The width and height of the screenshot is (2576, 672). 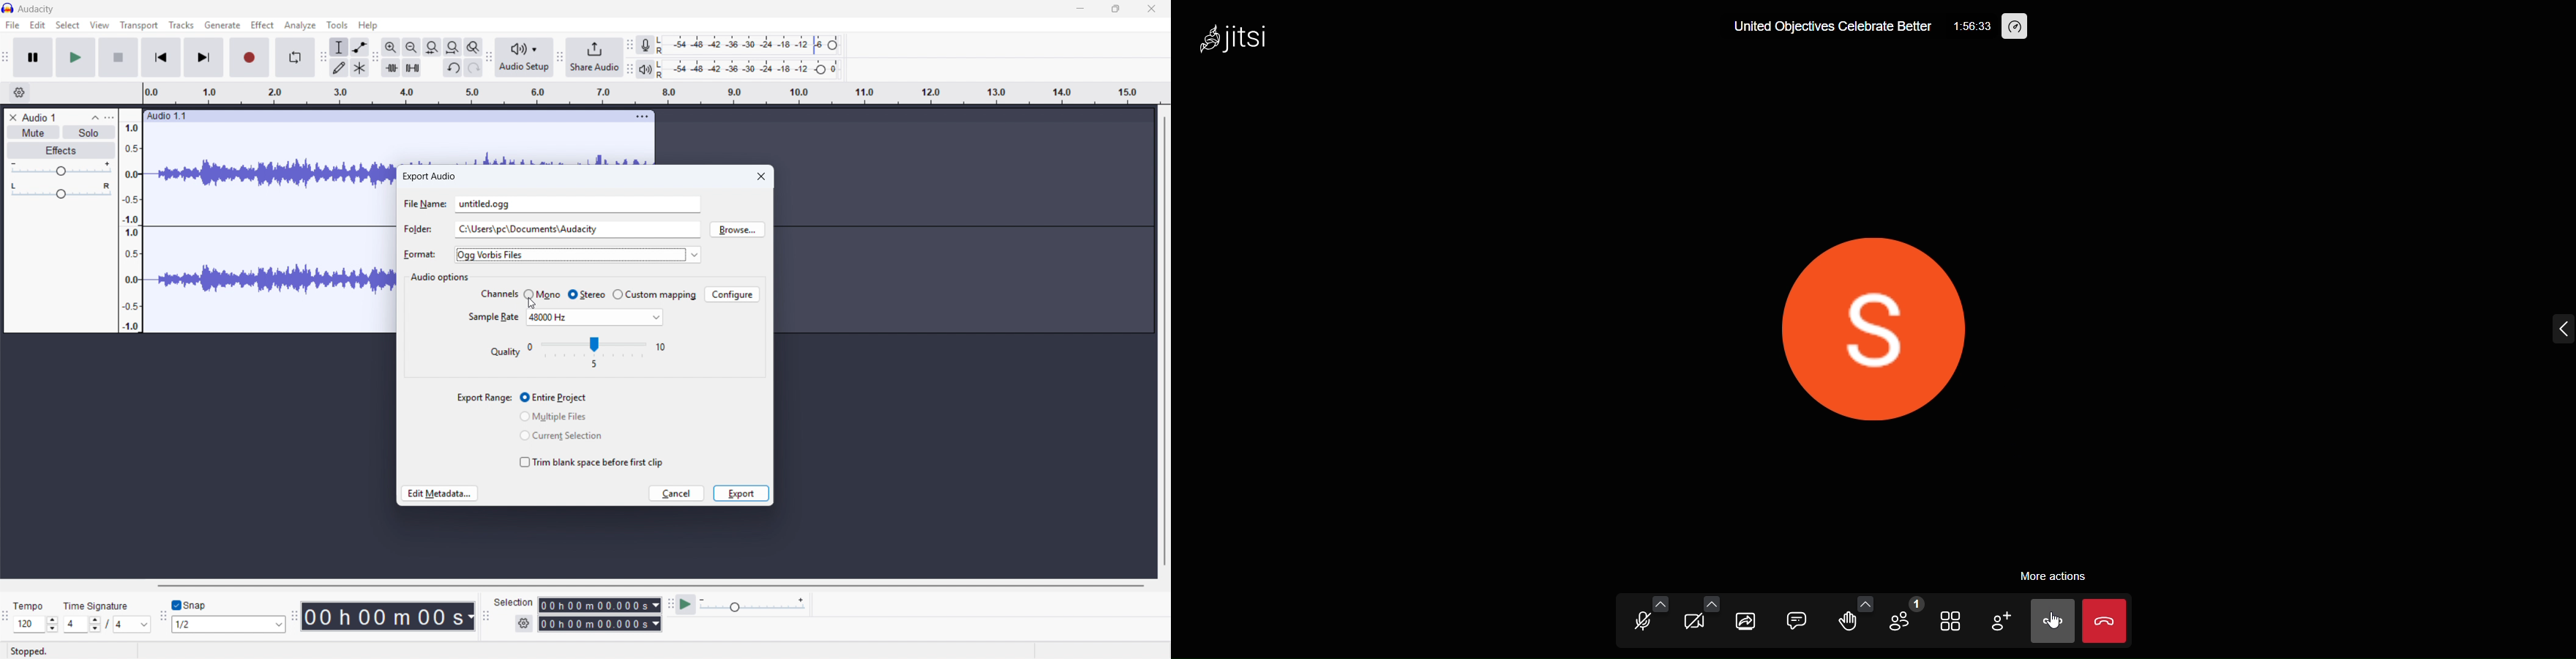 What do you see at coordinates (130, 220) in the screenshot?
I see `Amplitude ` at bounding box center [130, 220].